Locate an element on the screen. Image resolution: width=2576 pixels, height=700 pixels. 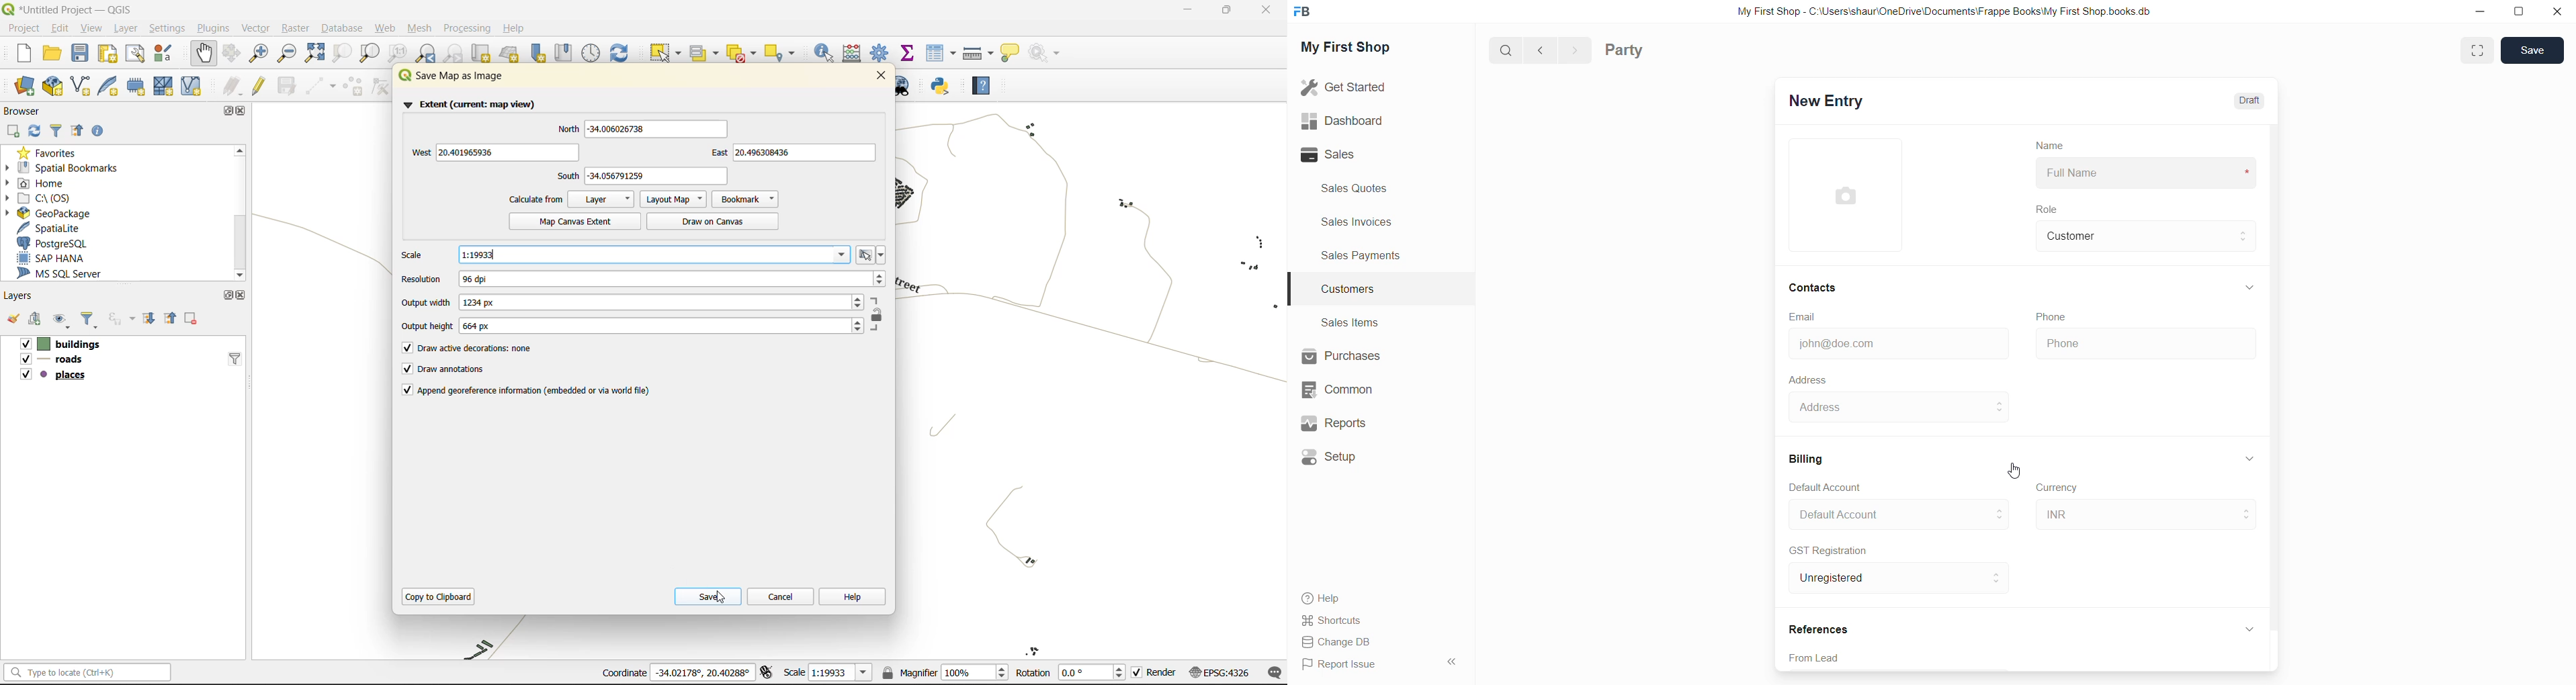
Contacts is located at coordinates (1815, 287).